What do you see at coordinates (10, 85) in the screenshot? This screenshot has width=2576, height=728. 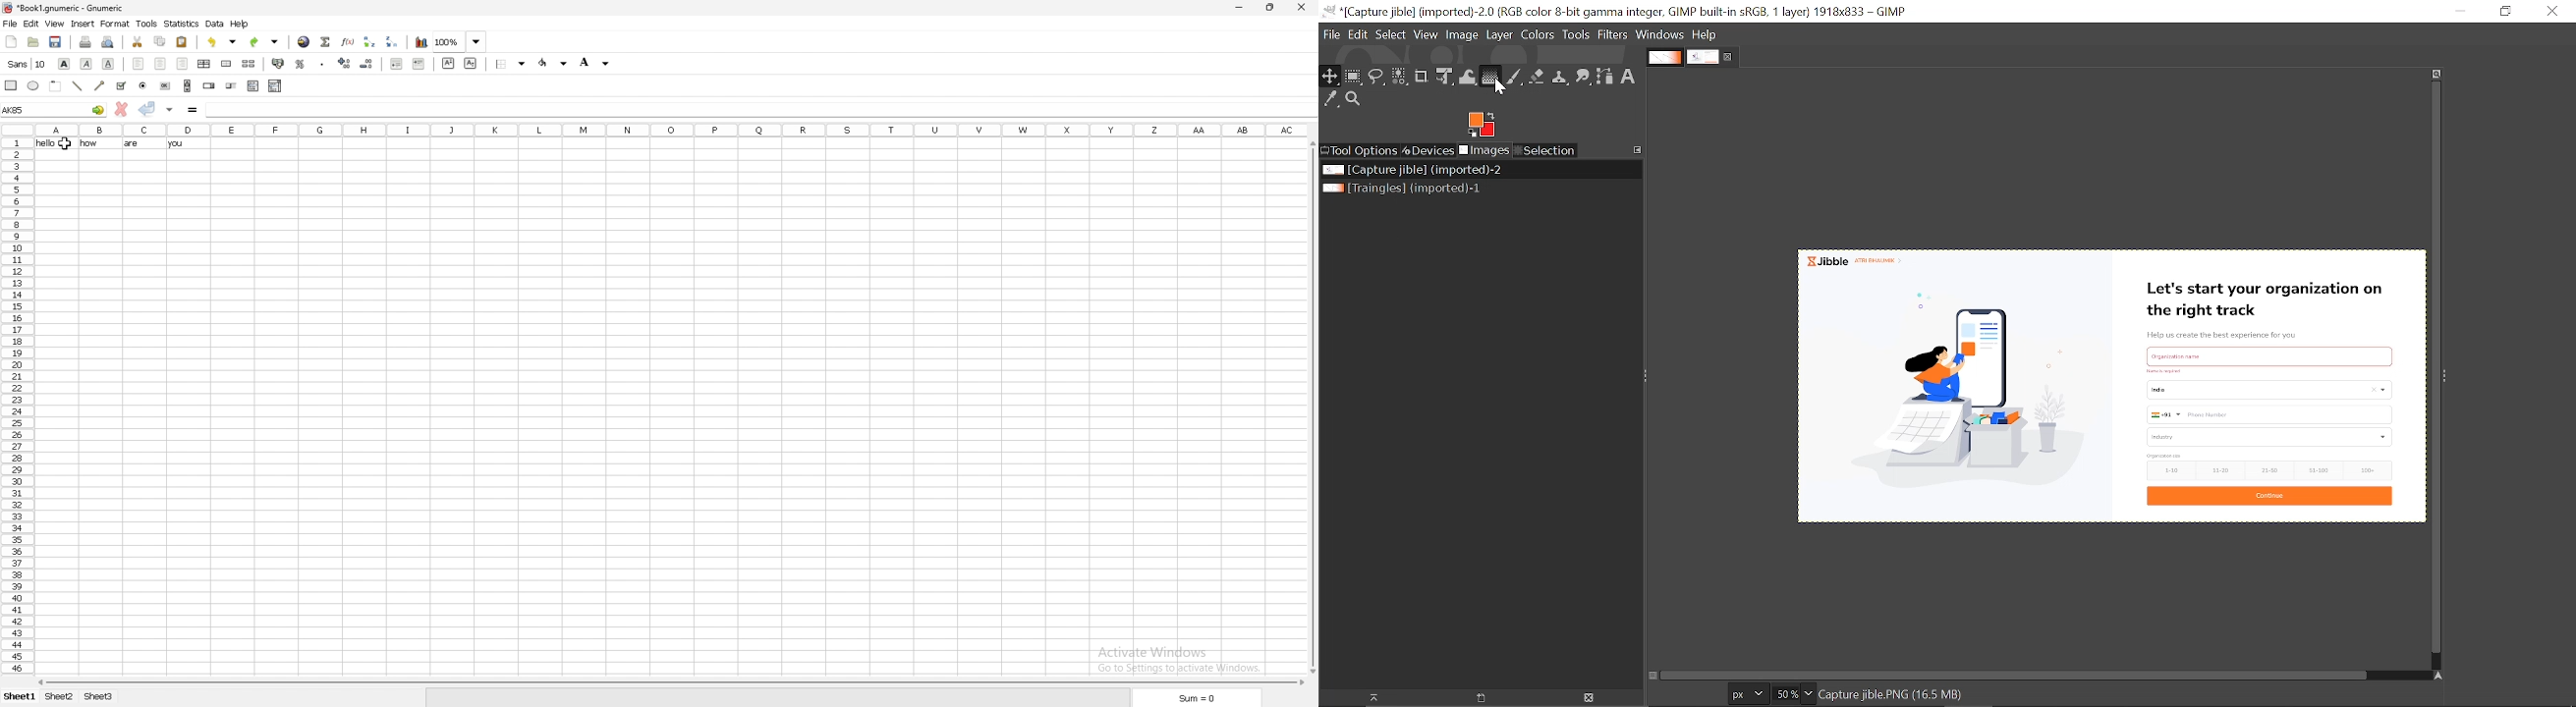 I see `rectangle` at bounding box center [10, 85].